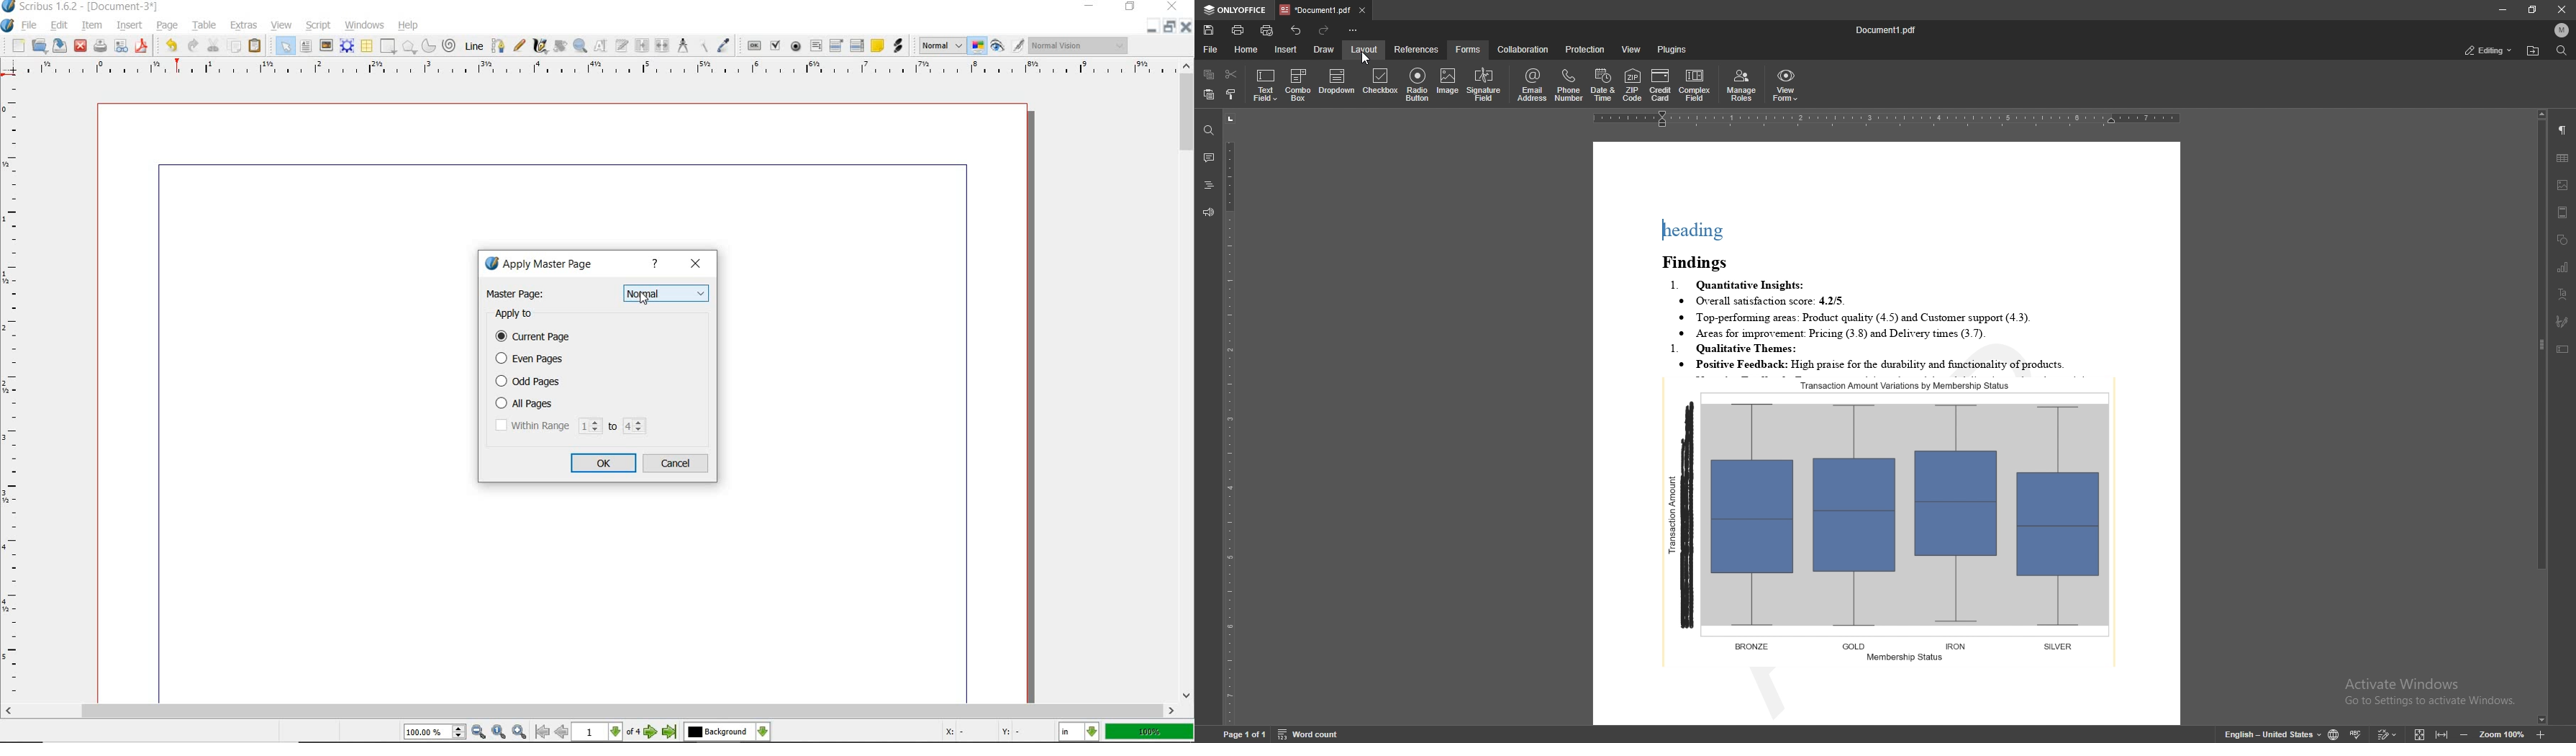  Describe the element at coordinates (213, 45) in the screenshot. I see `cut` at that location.